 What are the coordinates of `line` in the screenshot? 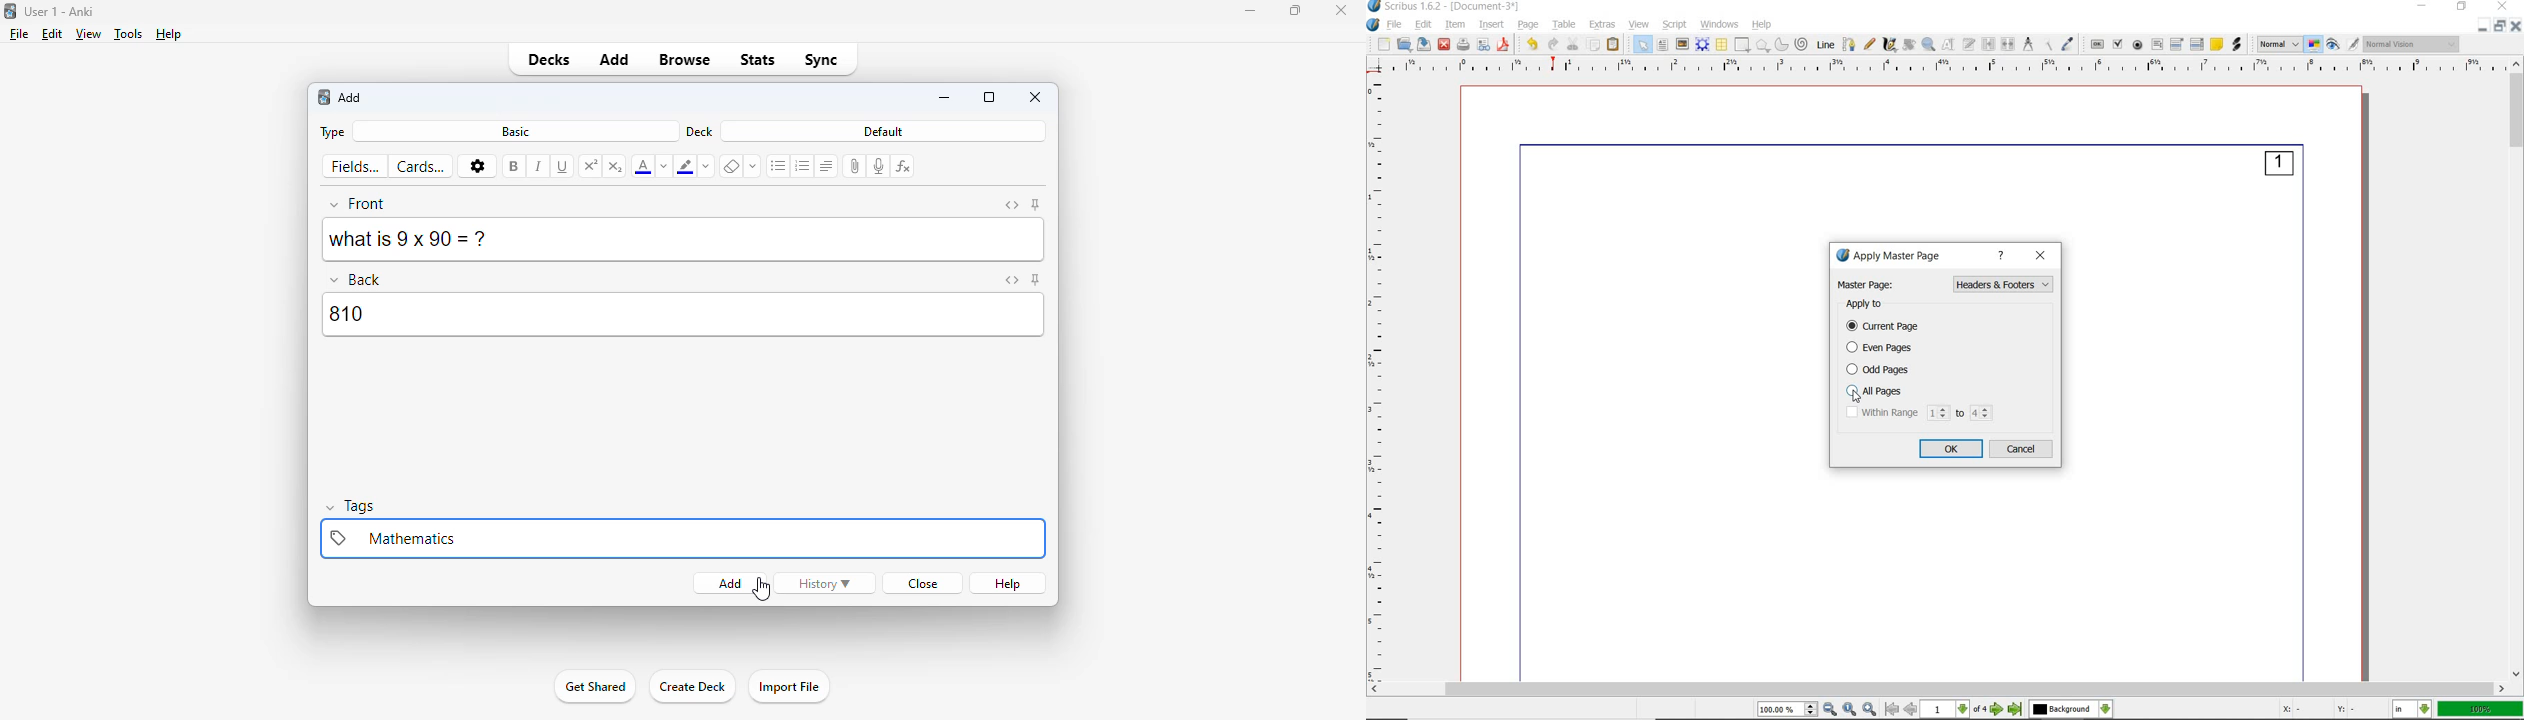 It's located at (1825, 45).